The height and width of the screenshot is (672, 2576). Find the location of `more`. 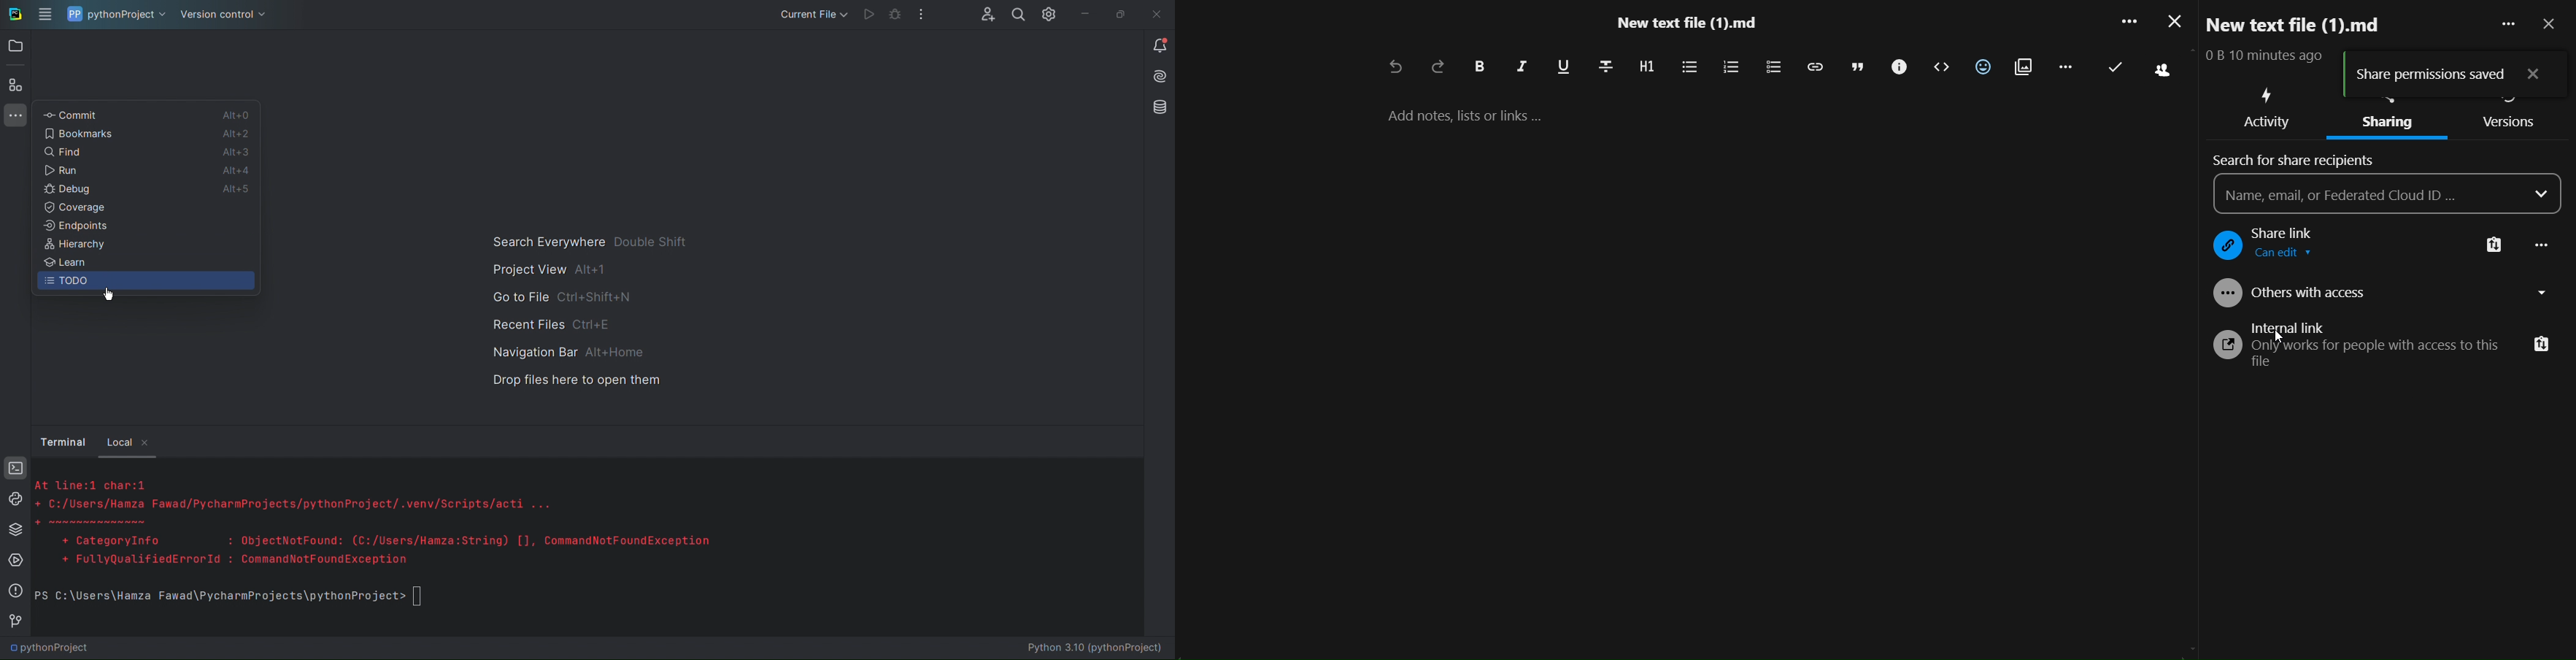

more is located at coordinates (2125, 24).